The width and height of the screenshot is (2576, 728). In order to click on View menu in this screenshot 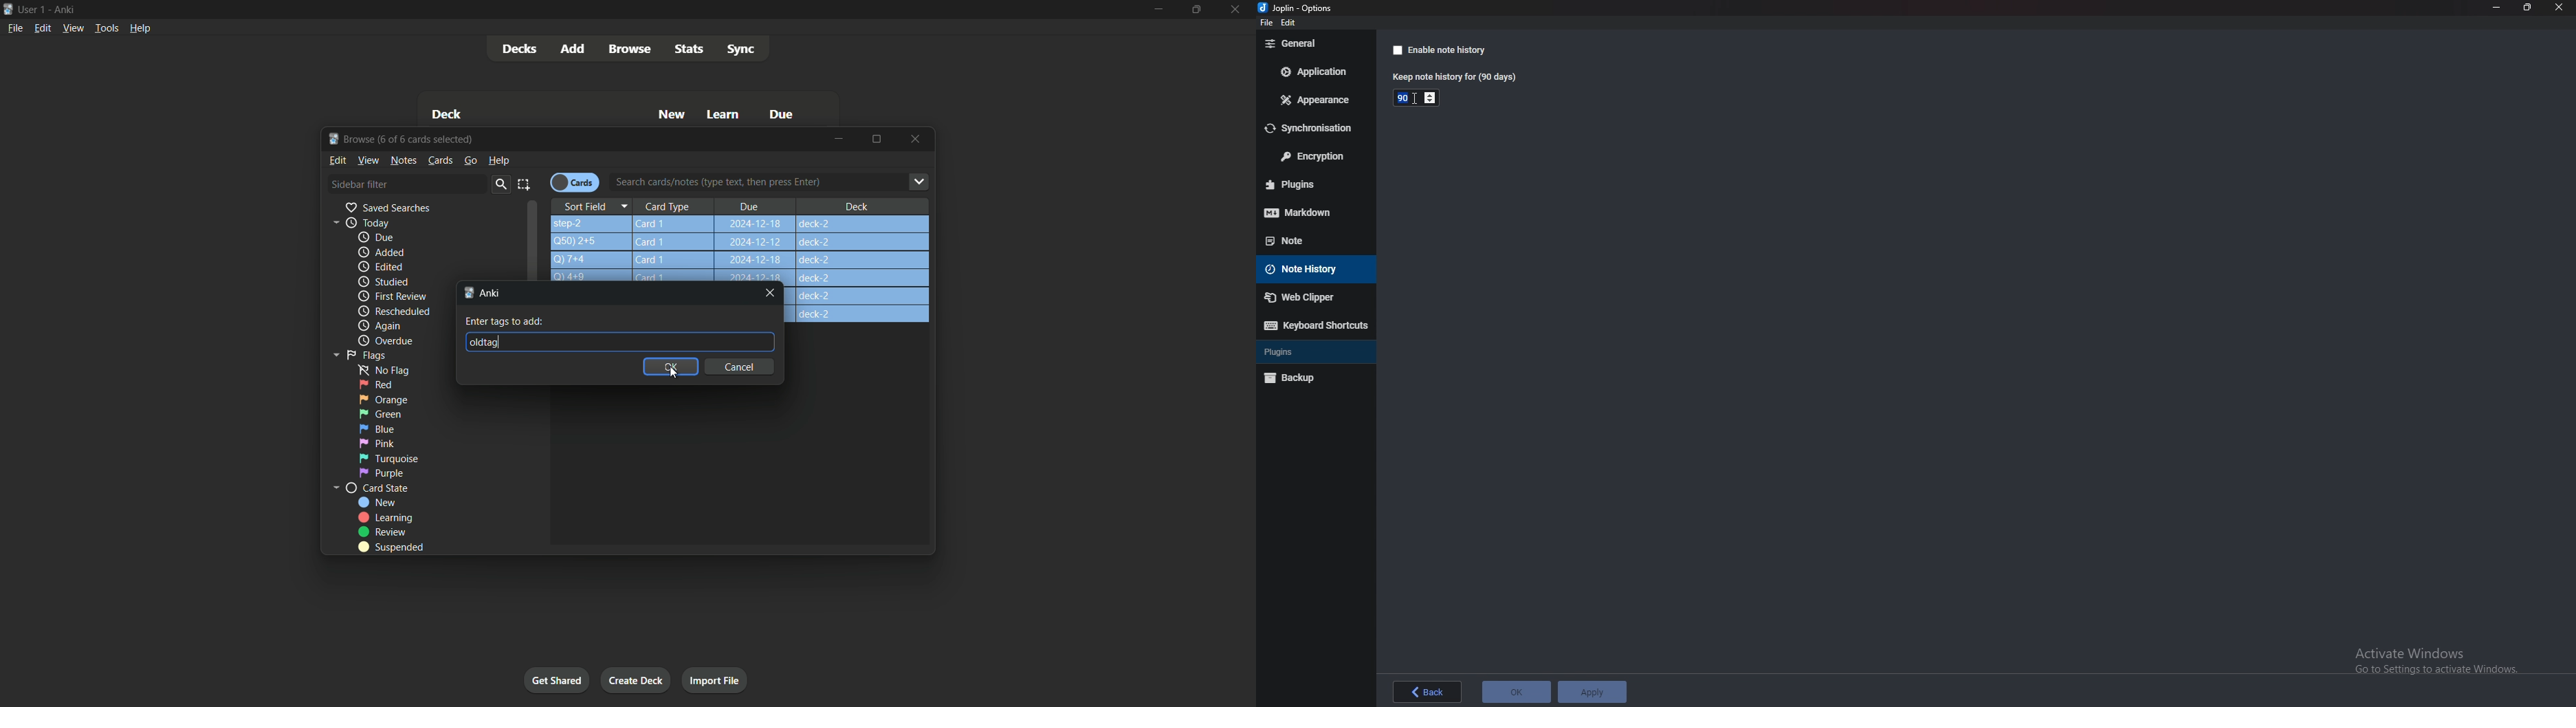, I will do `click(73, 29)`.